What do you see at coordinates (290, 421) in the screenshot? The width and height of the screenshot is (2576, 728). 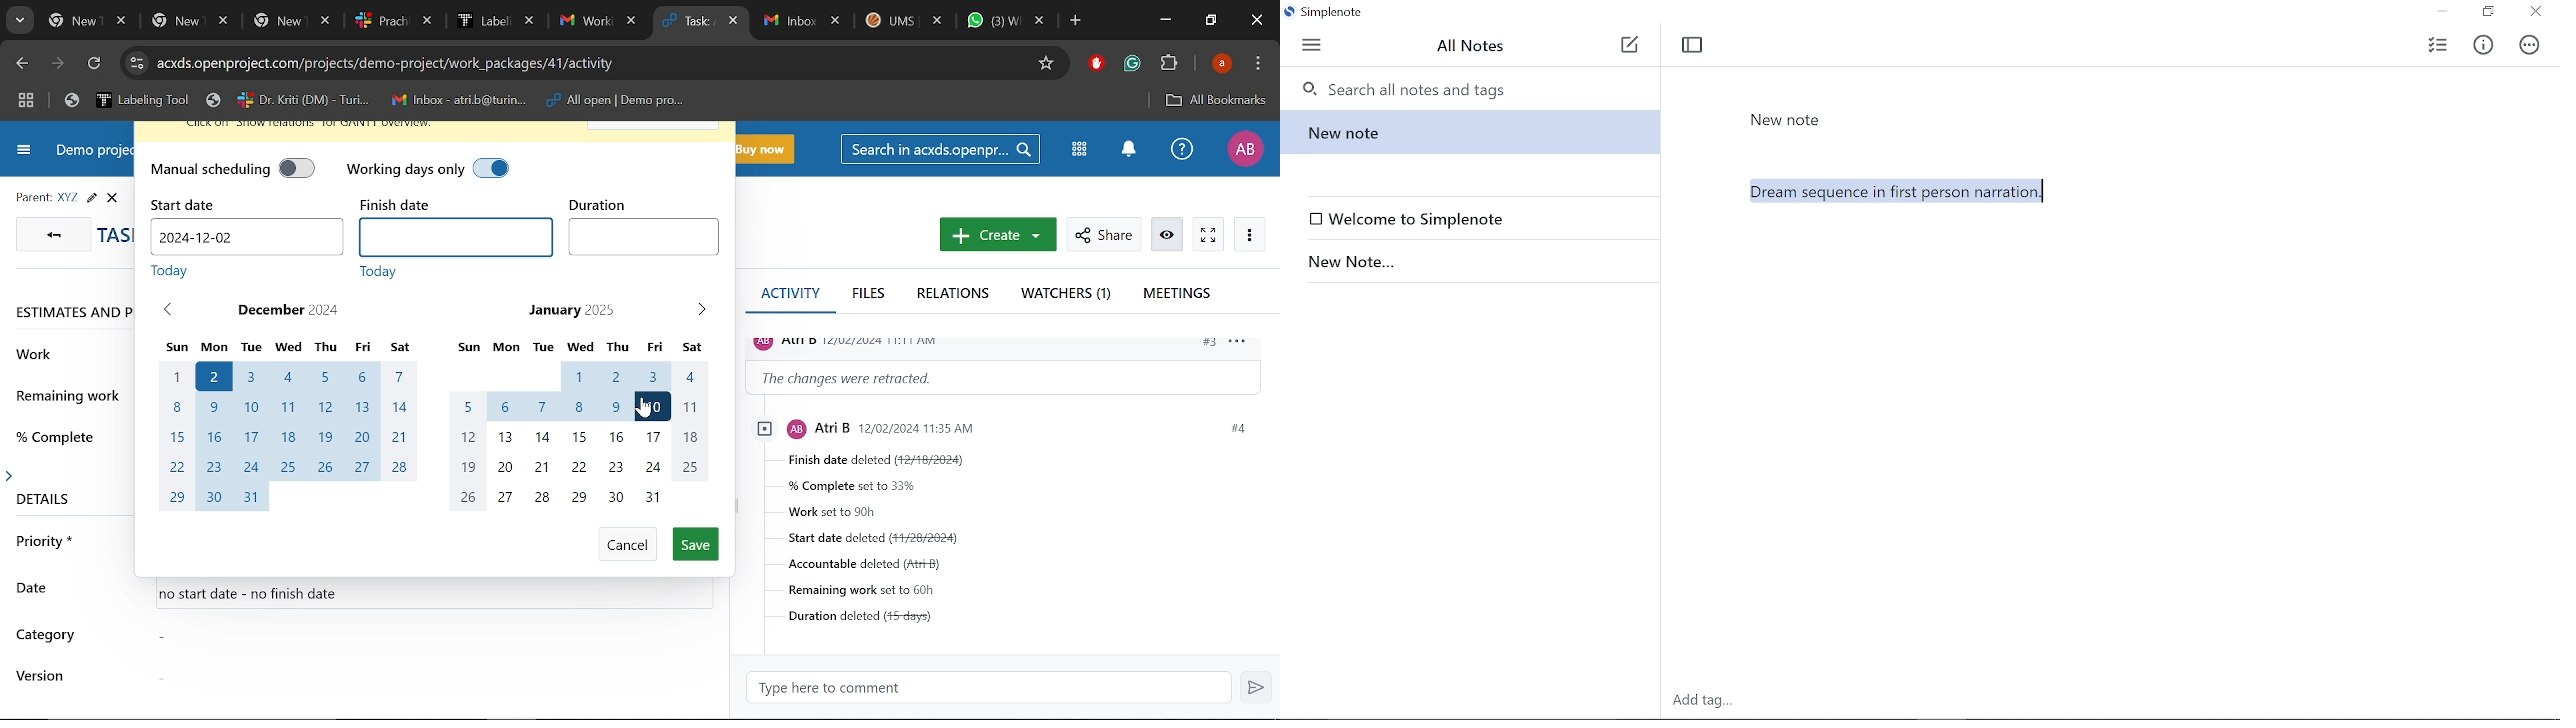 I see `Month of December` at bounding box center [290, 421].